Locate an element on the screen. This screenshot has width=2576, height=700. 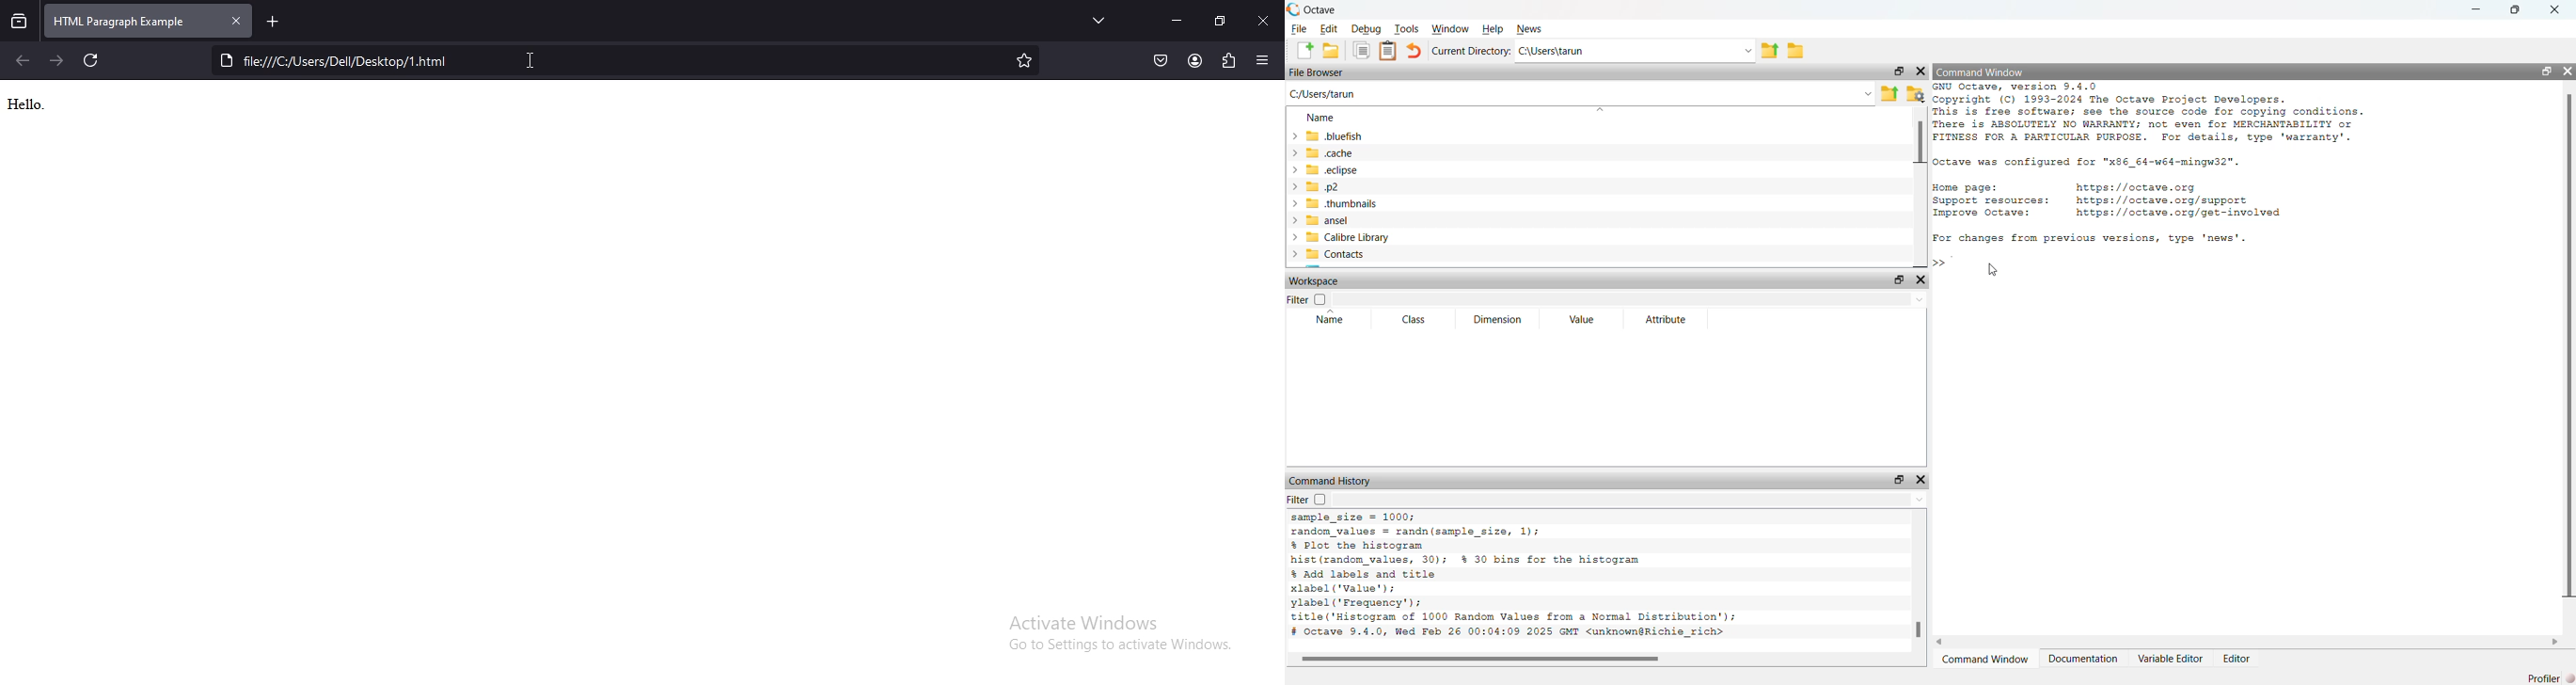
Octave is located at coordinates (1322, 9).